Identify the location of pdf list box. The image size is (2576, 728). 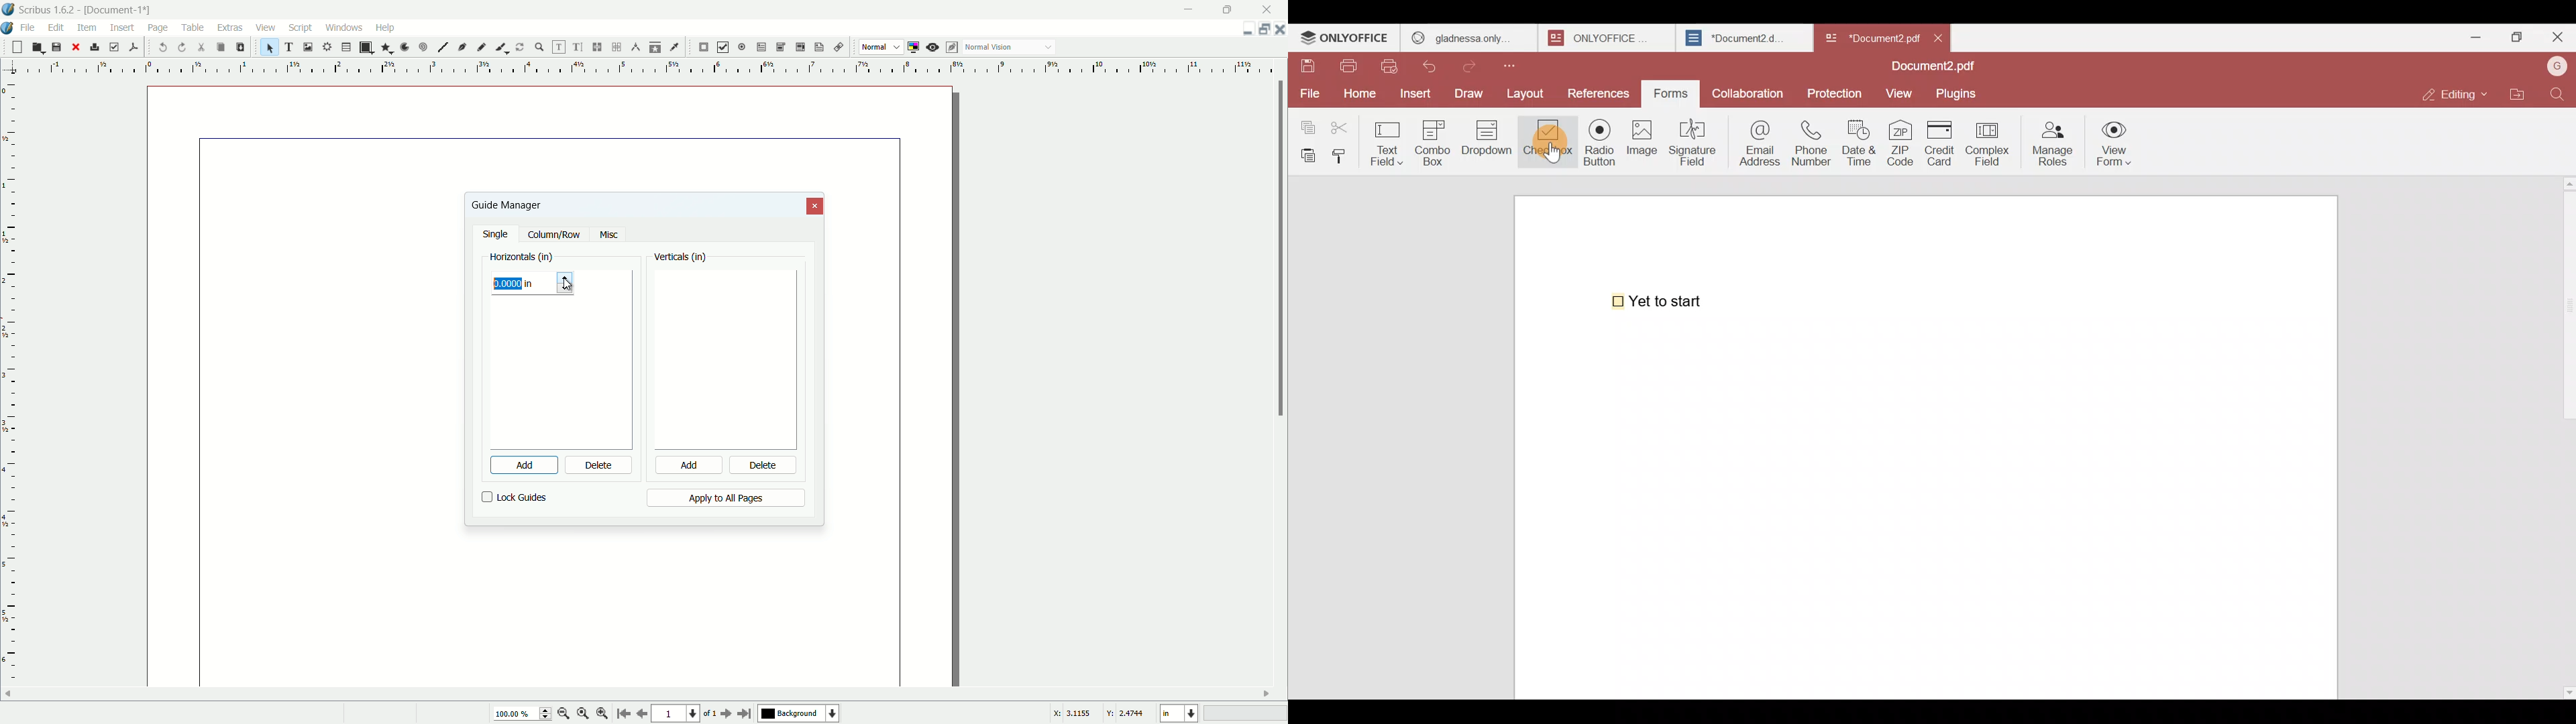
(798, 48).